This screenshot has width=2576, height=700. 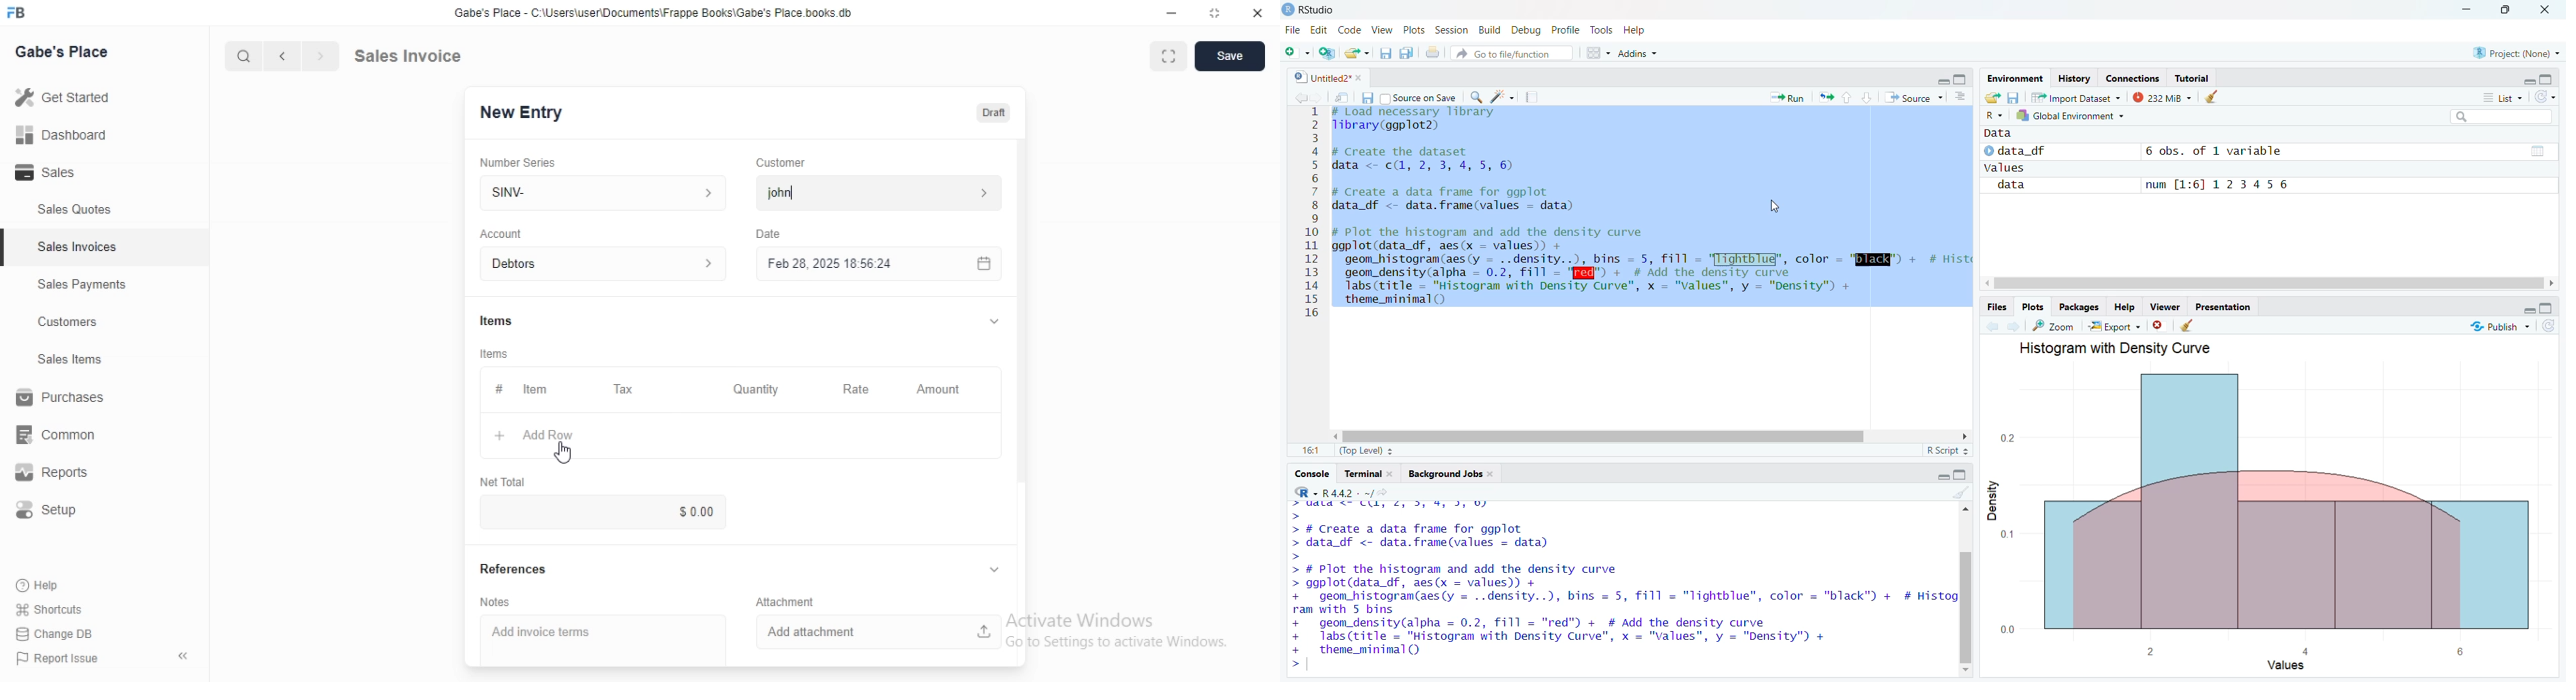 What do you see at coordinates (2465, 11) in the screenshot?
I see `minimize` at bounding box center [2465, 11].